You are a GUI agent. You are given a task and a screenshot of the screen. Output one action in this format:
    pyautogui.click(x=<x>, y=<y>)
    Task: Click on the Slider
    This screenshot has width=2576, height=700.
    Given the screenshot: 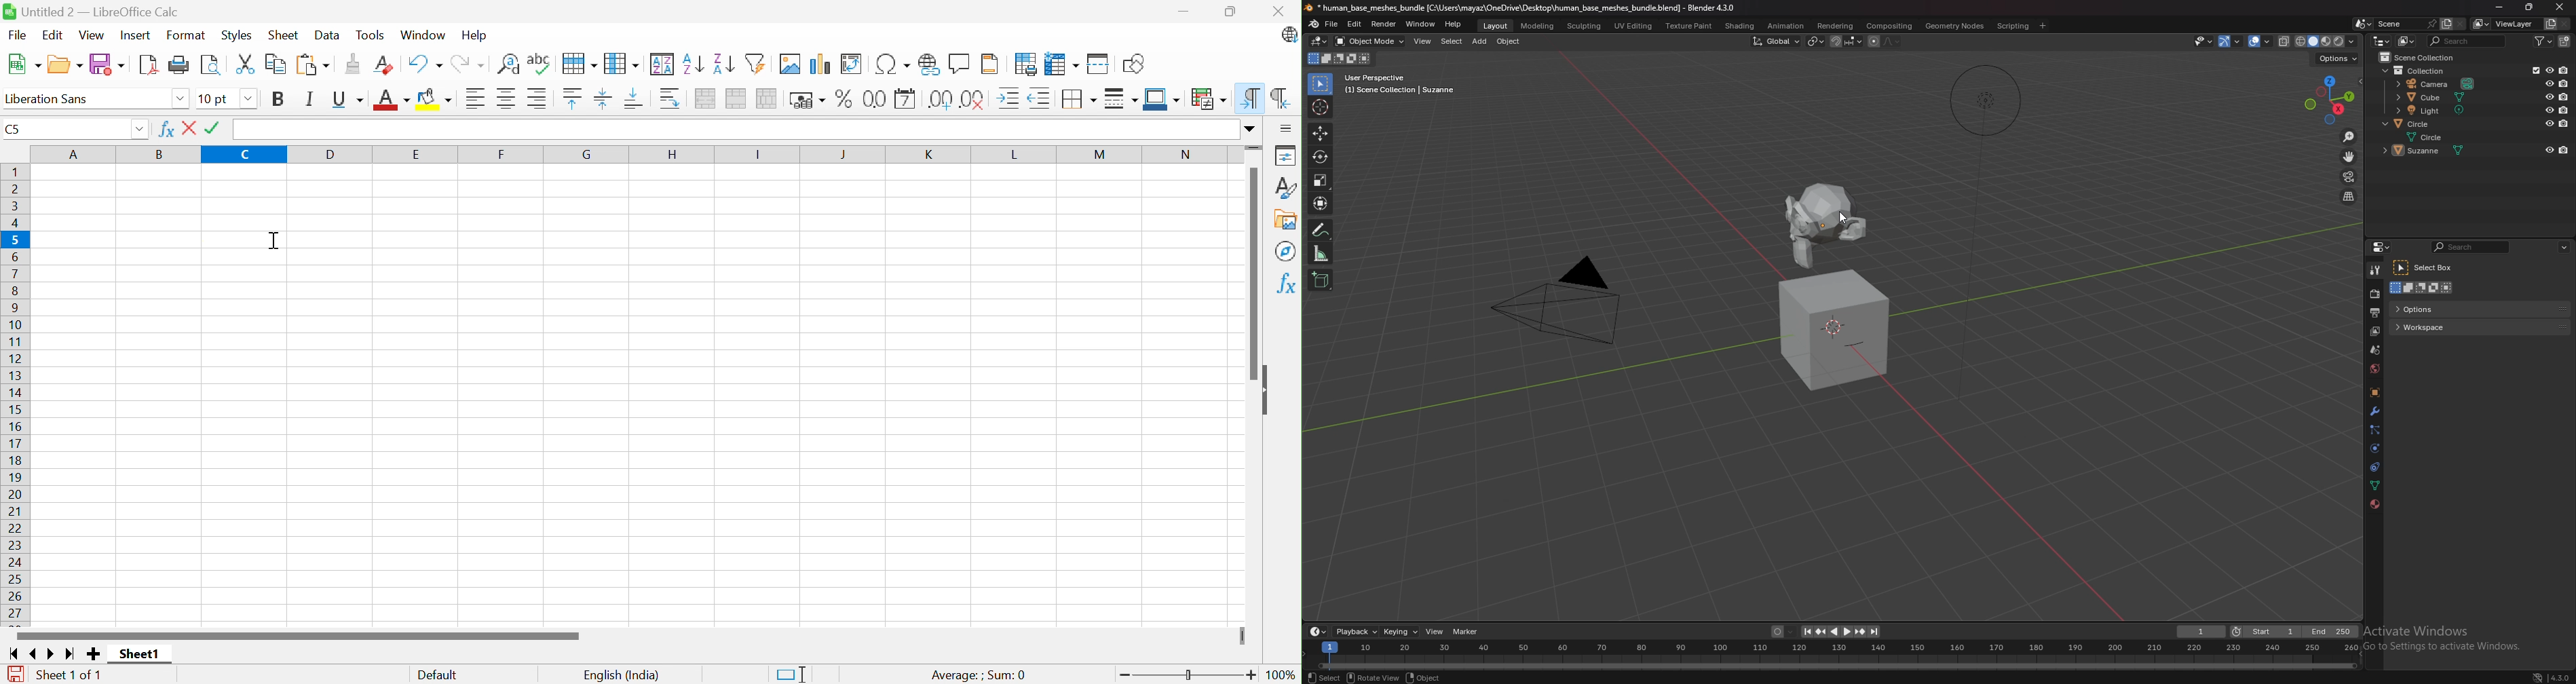 What is the action you would take?
    pyautogui.click(x=1189, y=676)
    